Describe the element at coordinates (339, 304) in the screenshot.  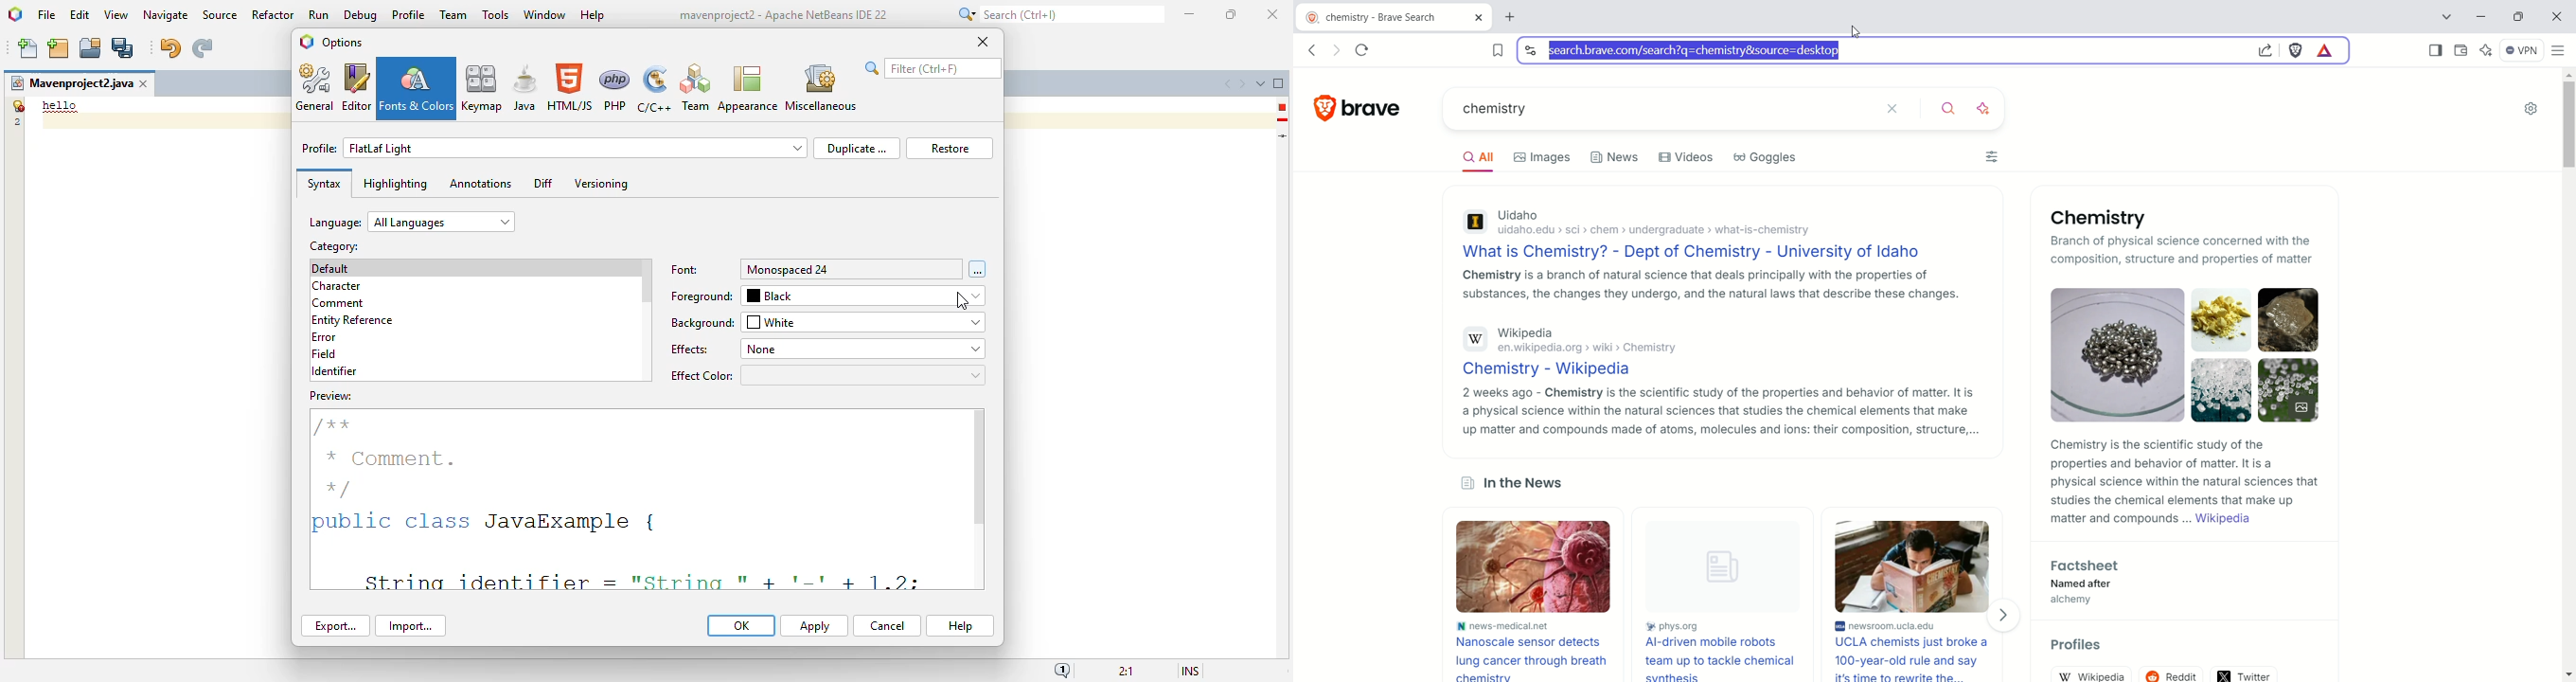
I see `comment` at that location.